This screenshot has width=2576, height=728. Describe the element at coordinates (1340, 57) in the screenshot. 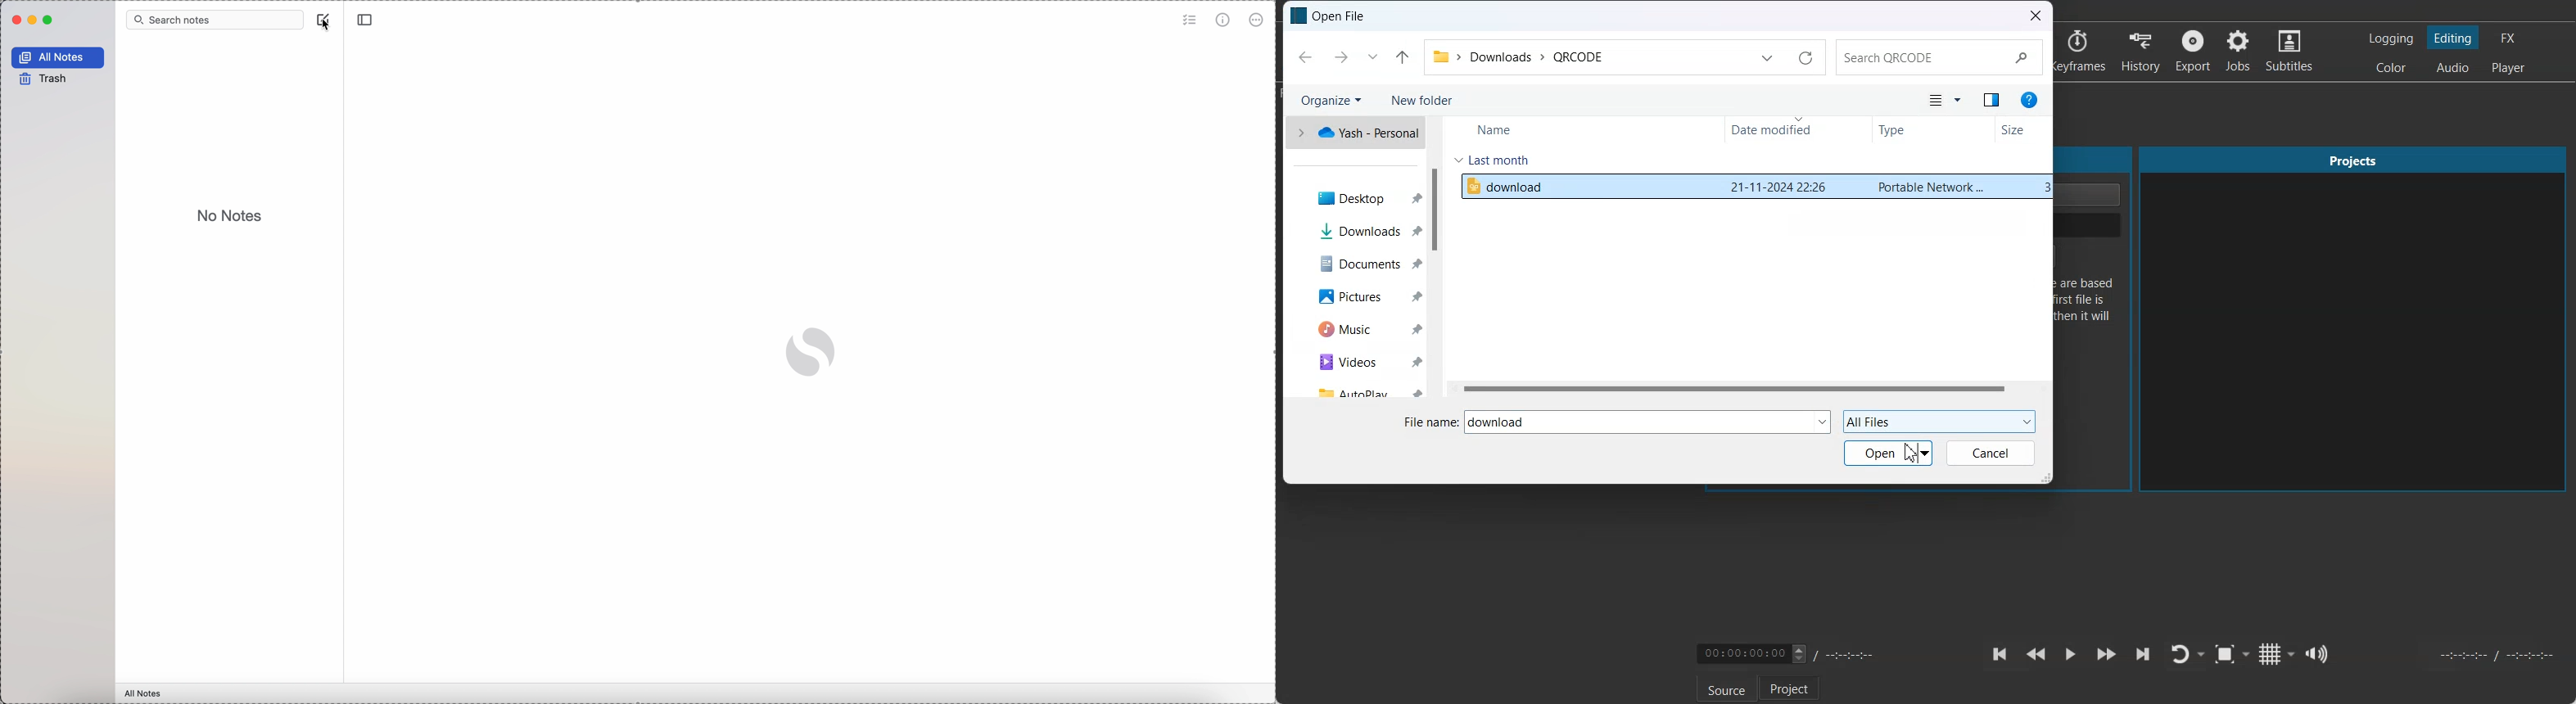

I see `Forward` at that location.